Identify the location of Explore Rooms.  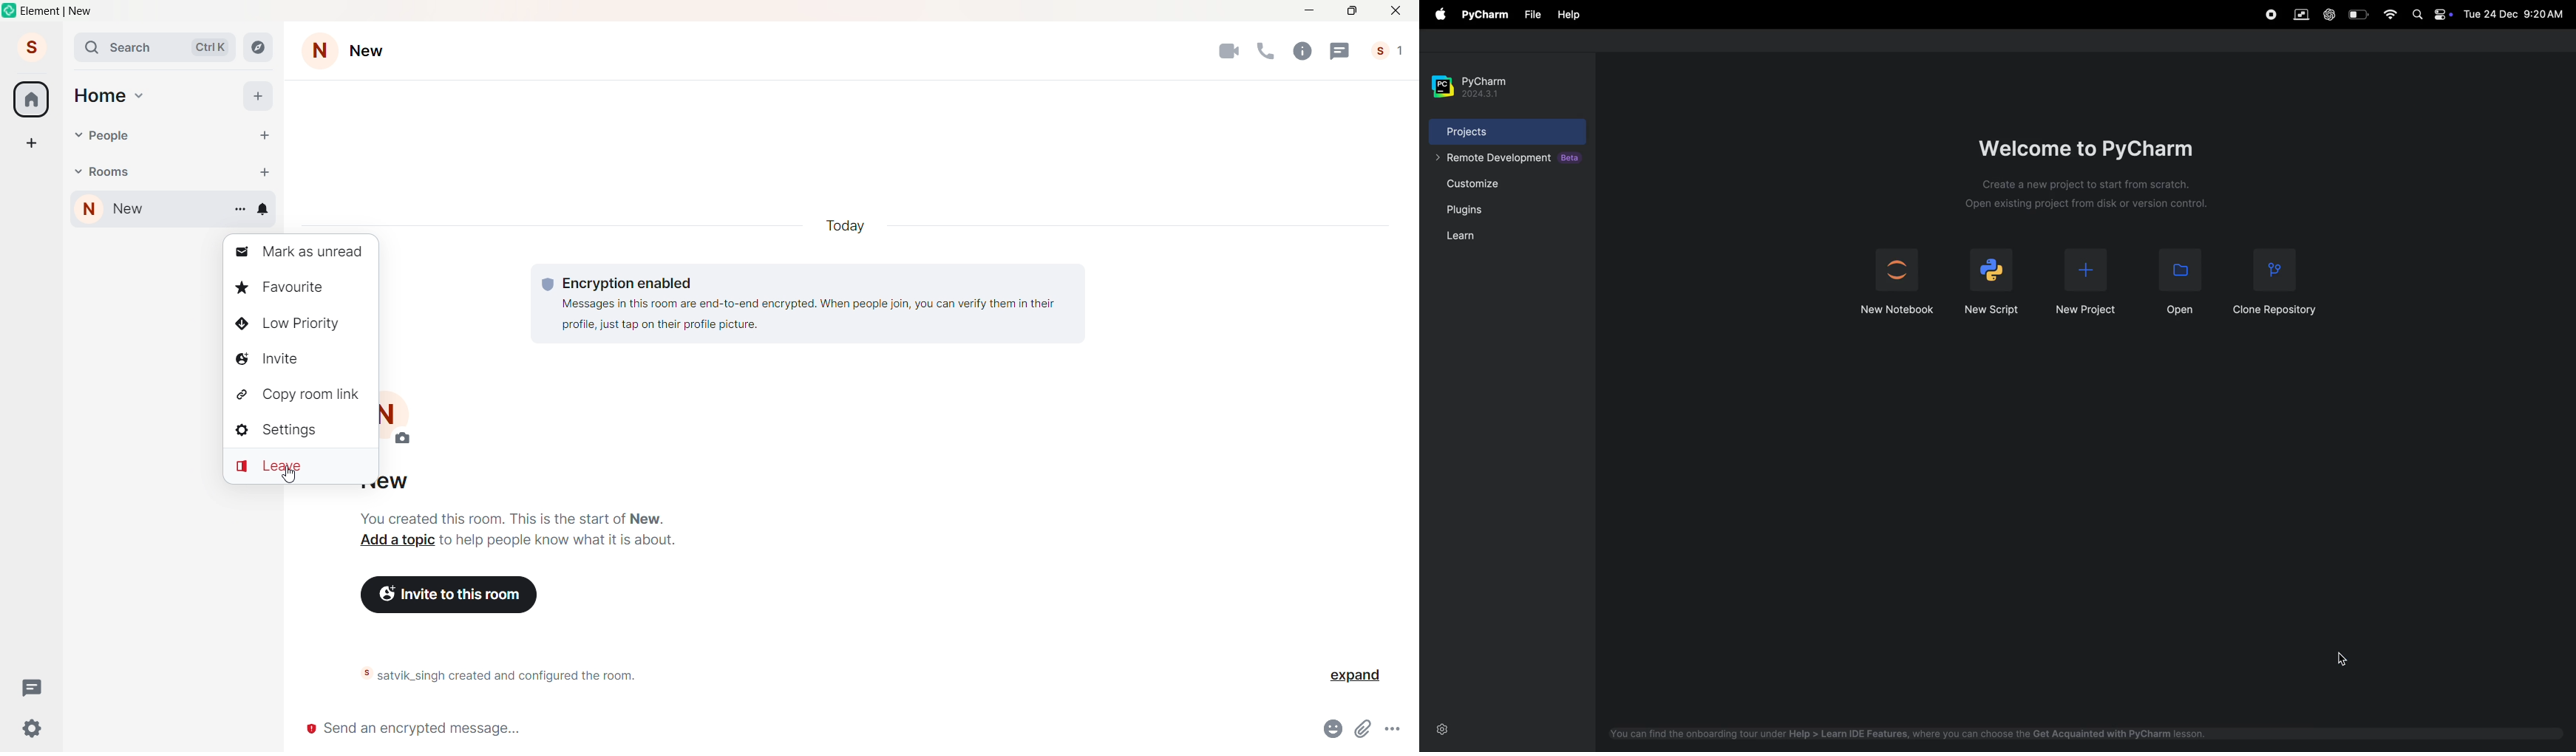
(257, 47).